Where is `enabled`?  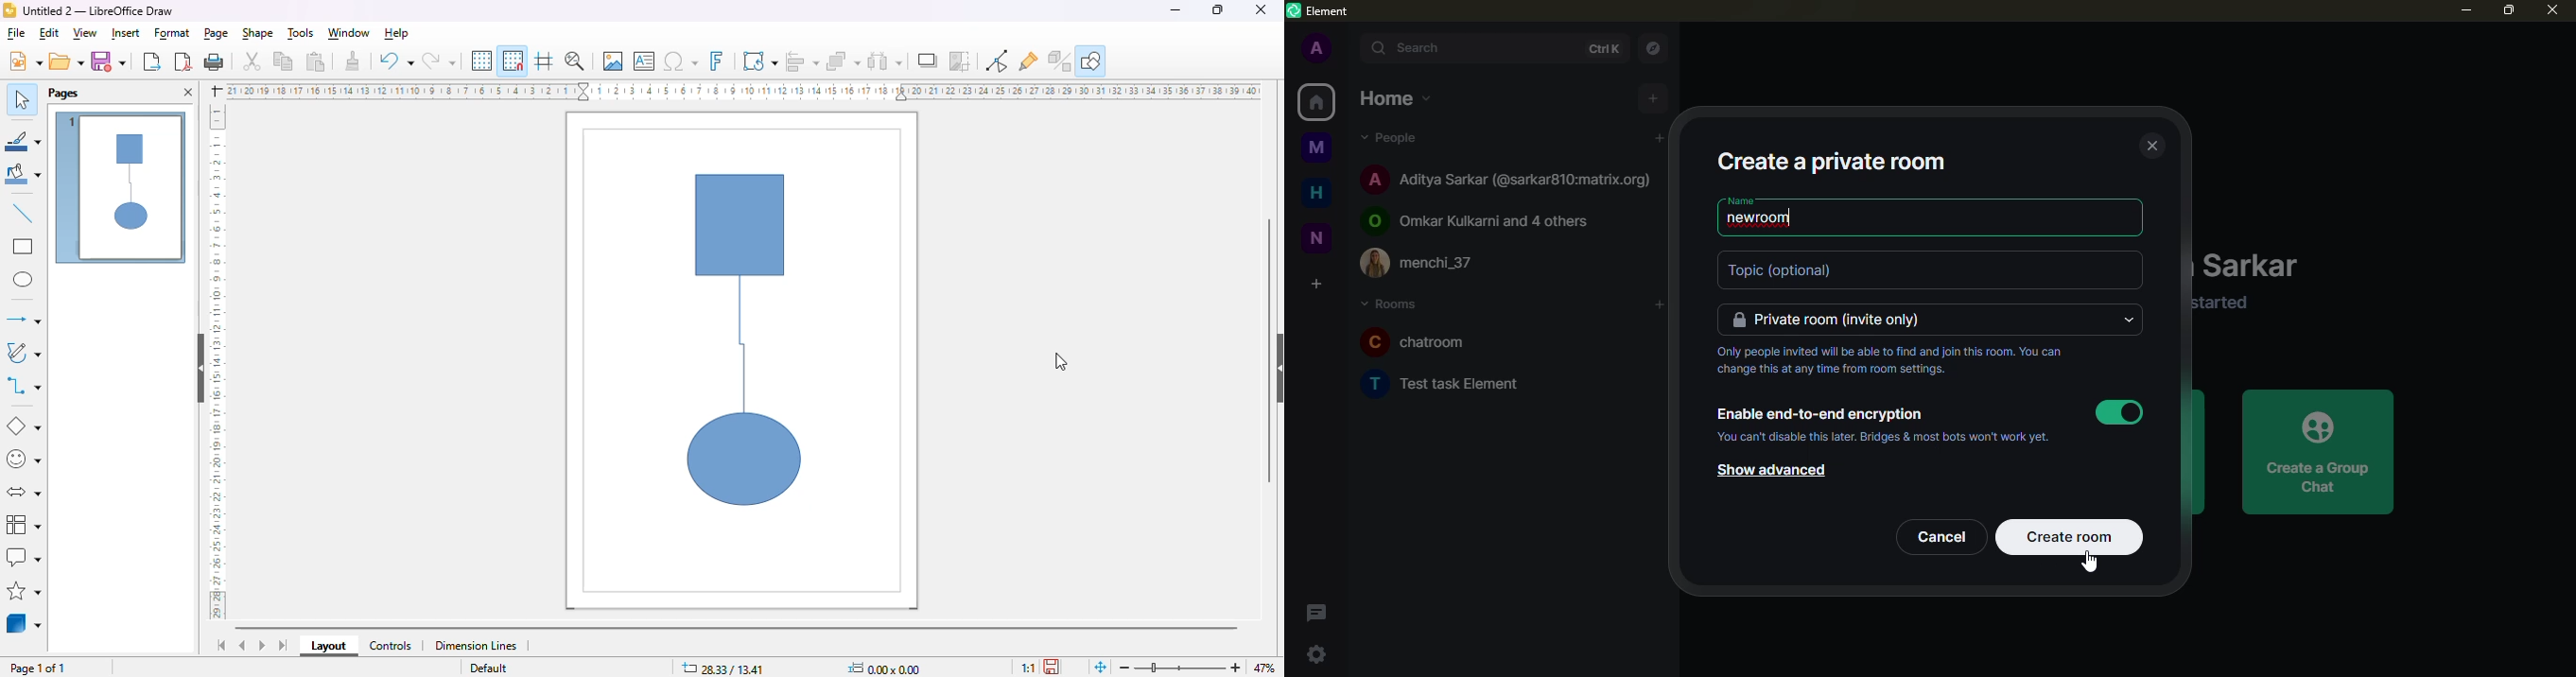
enabled is located at coordinates (2119, 412).